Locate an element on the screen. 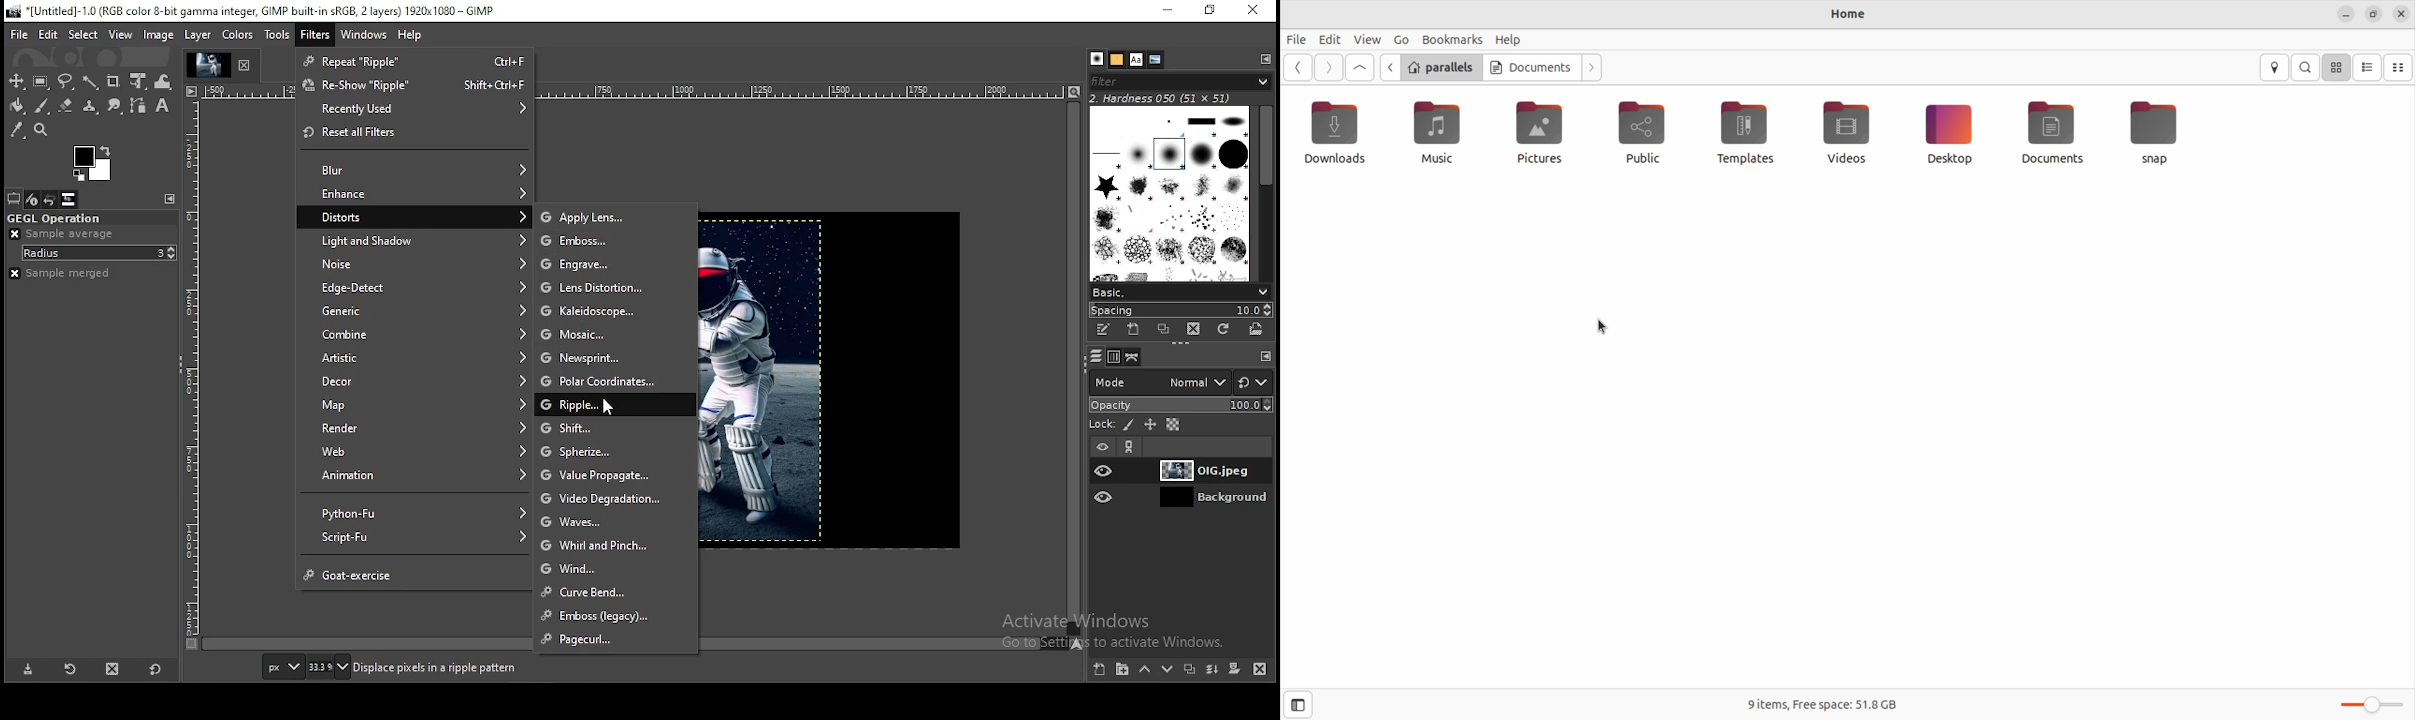  spherize is located at coordinates (591, 449).